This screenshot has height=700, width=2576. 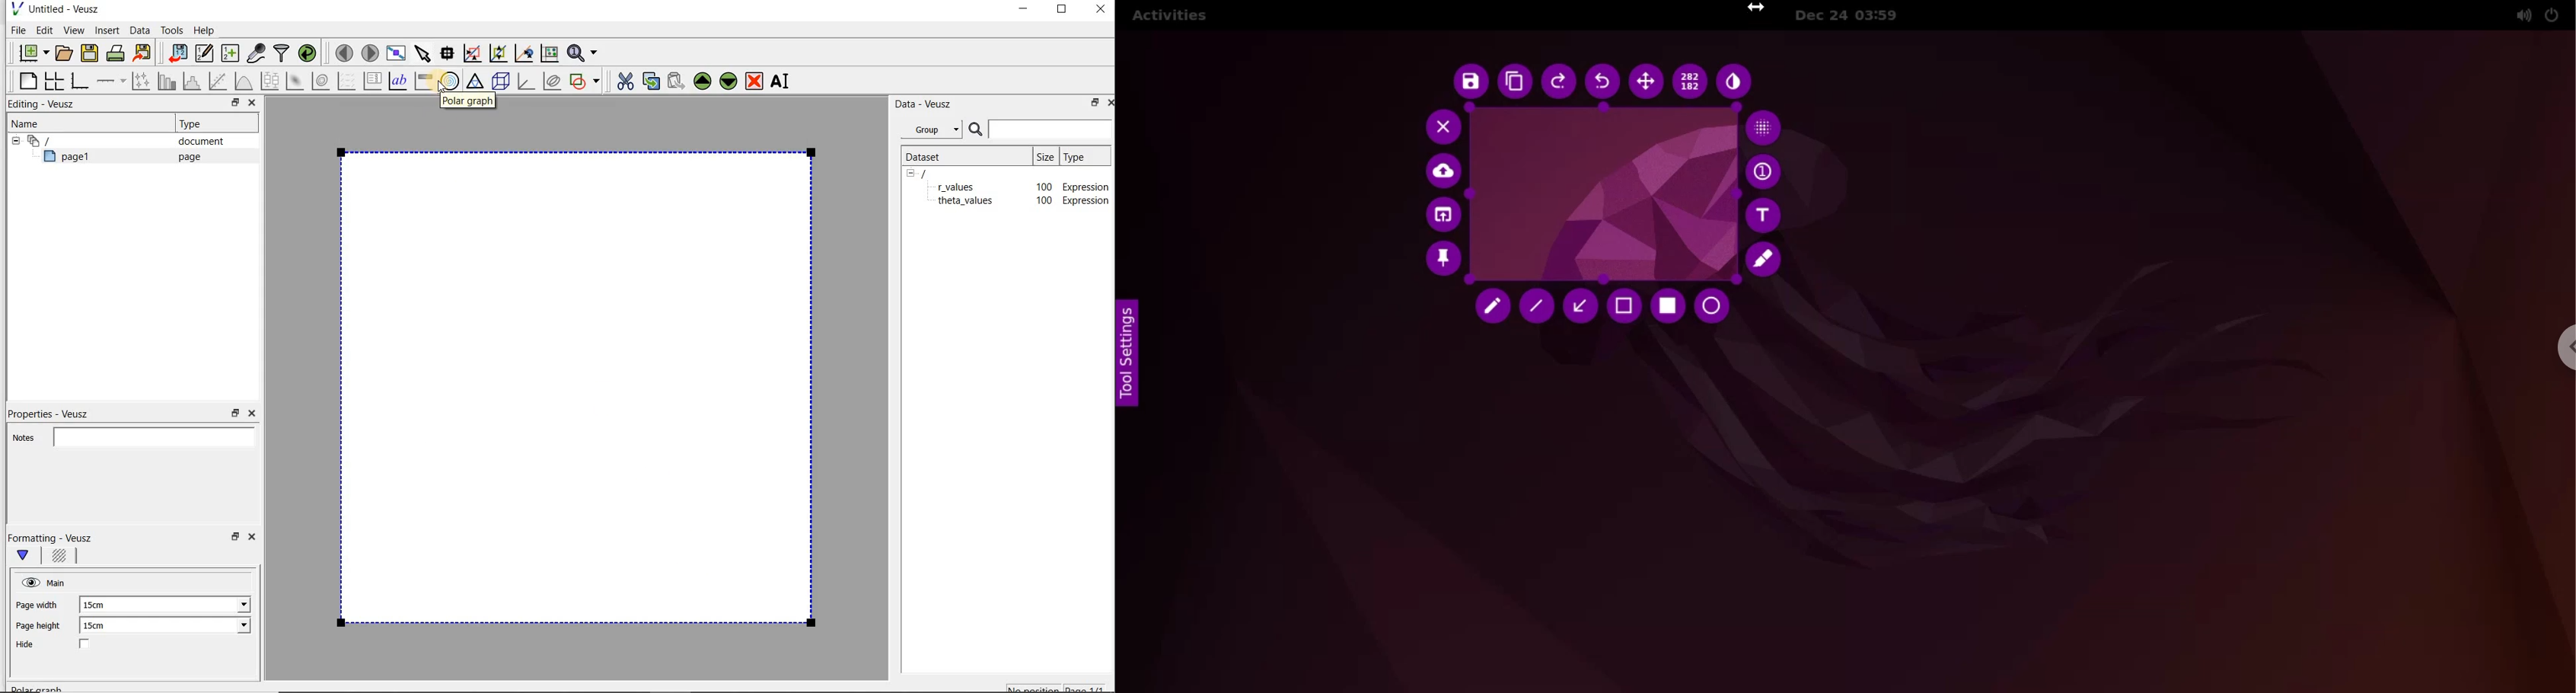 What do you see at coordinates (577, 385) in the screenshot?
I see `Blank page` at bounding box center [577, 385].